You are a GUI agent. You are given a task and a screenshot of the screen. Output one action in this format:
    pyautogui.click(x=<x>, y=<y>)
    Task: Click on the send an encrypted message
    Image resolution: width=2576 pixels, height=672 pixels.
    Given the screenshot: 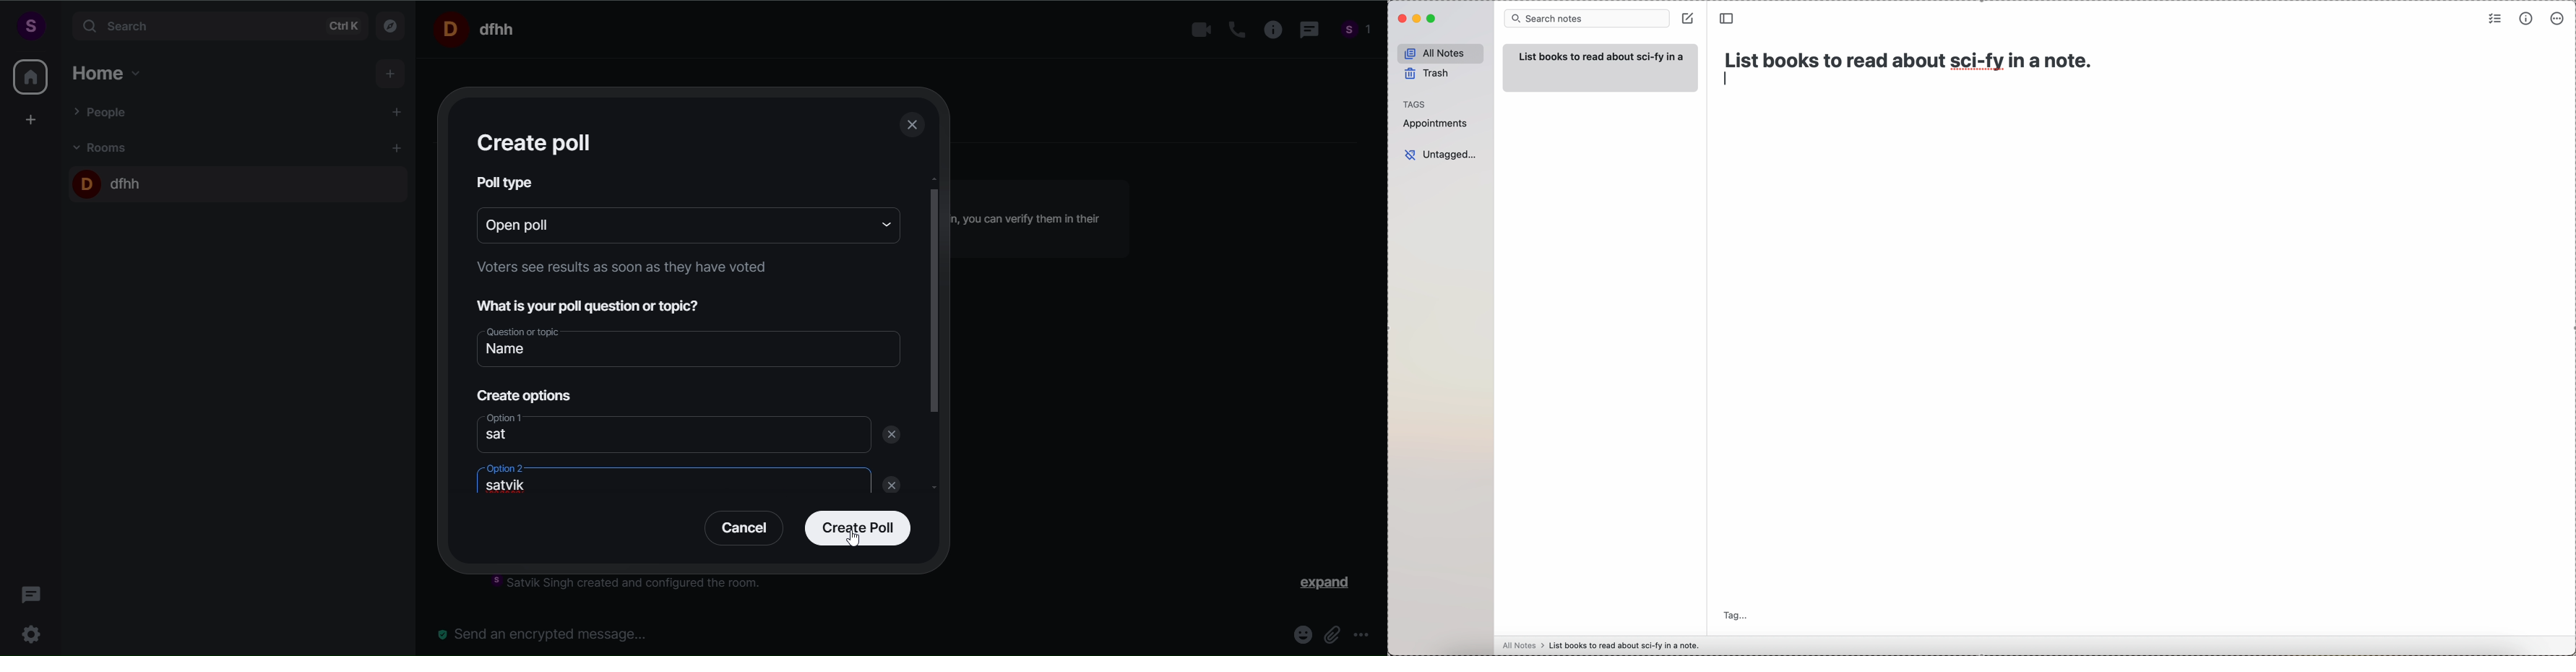 What is the action you would take?
    pyautogui.click(x=549, y=634)
    